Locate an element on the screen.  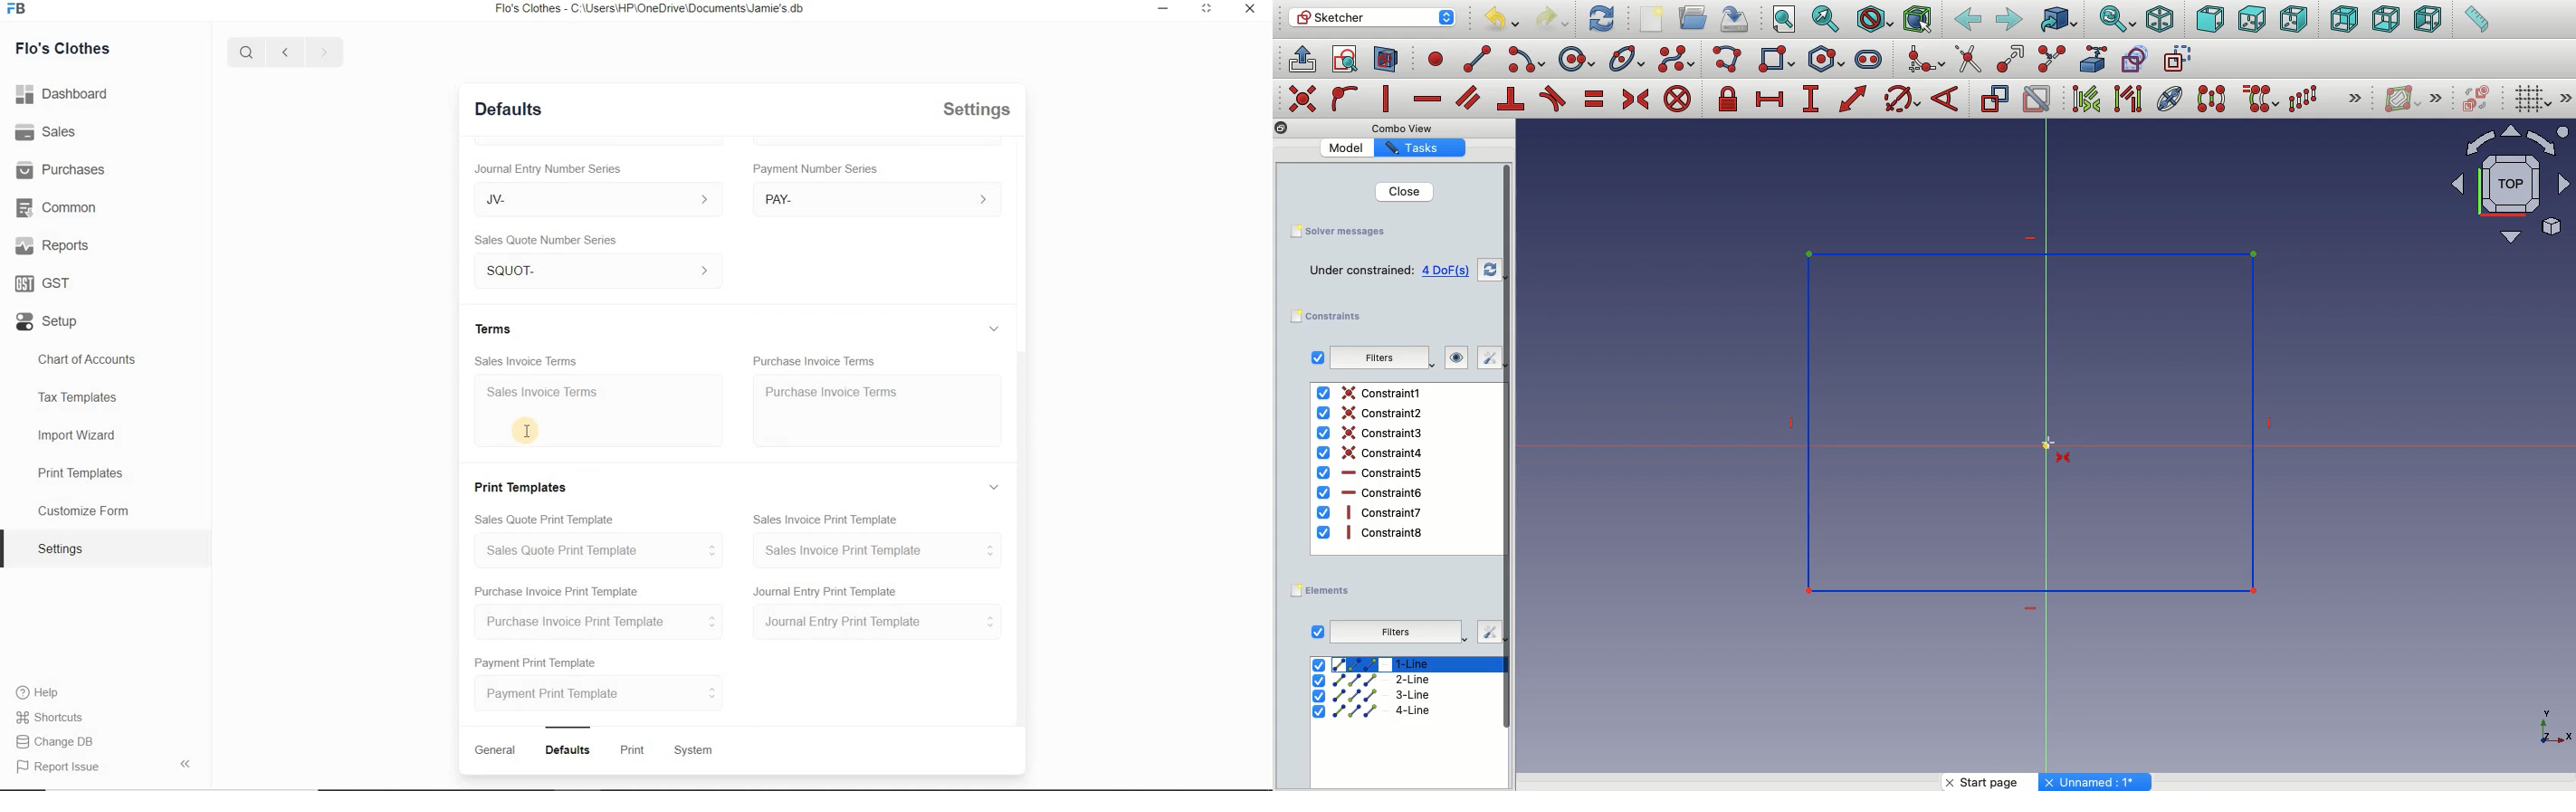
Purchase Invoice Print Template is located at coordinates (558, 592).